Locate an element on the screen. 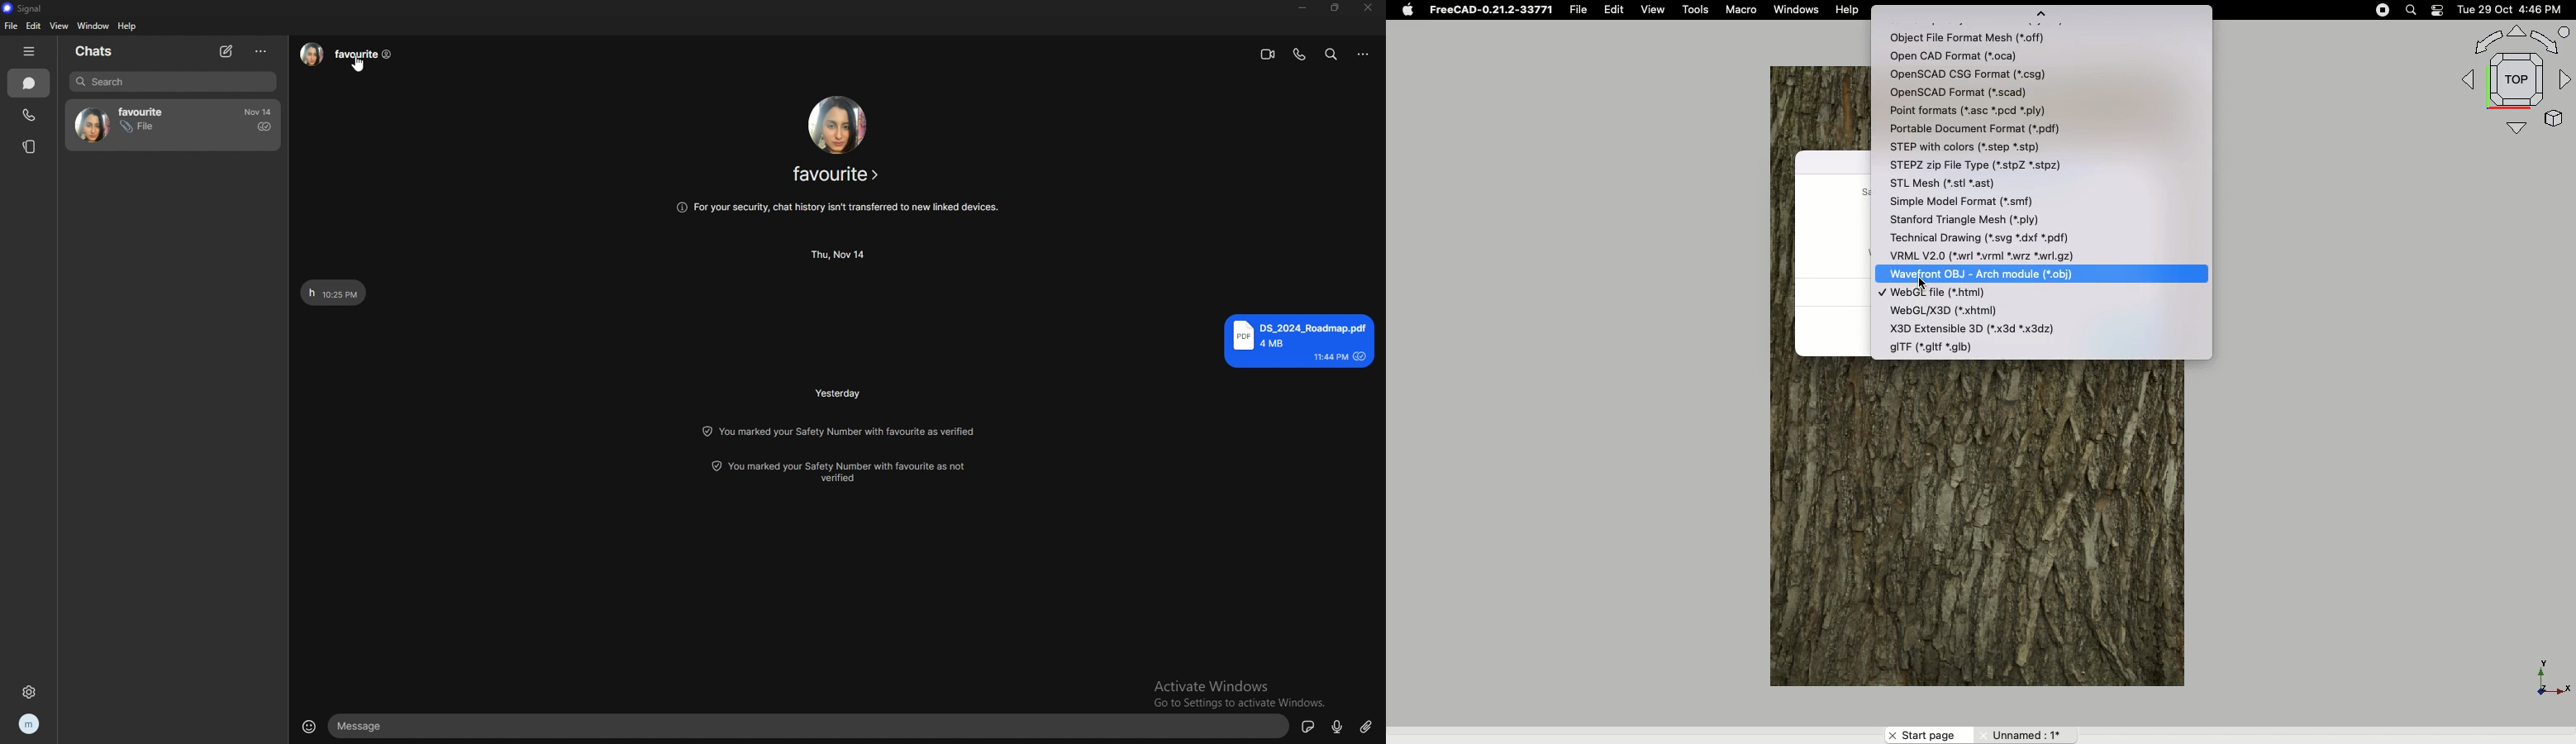  minimize is located at coordinates (1301, 7).